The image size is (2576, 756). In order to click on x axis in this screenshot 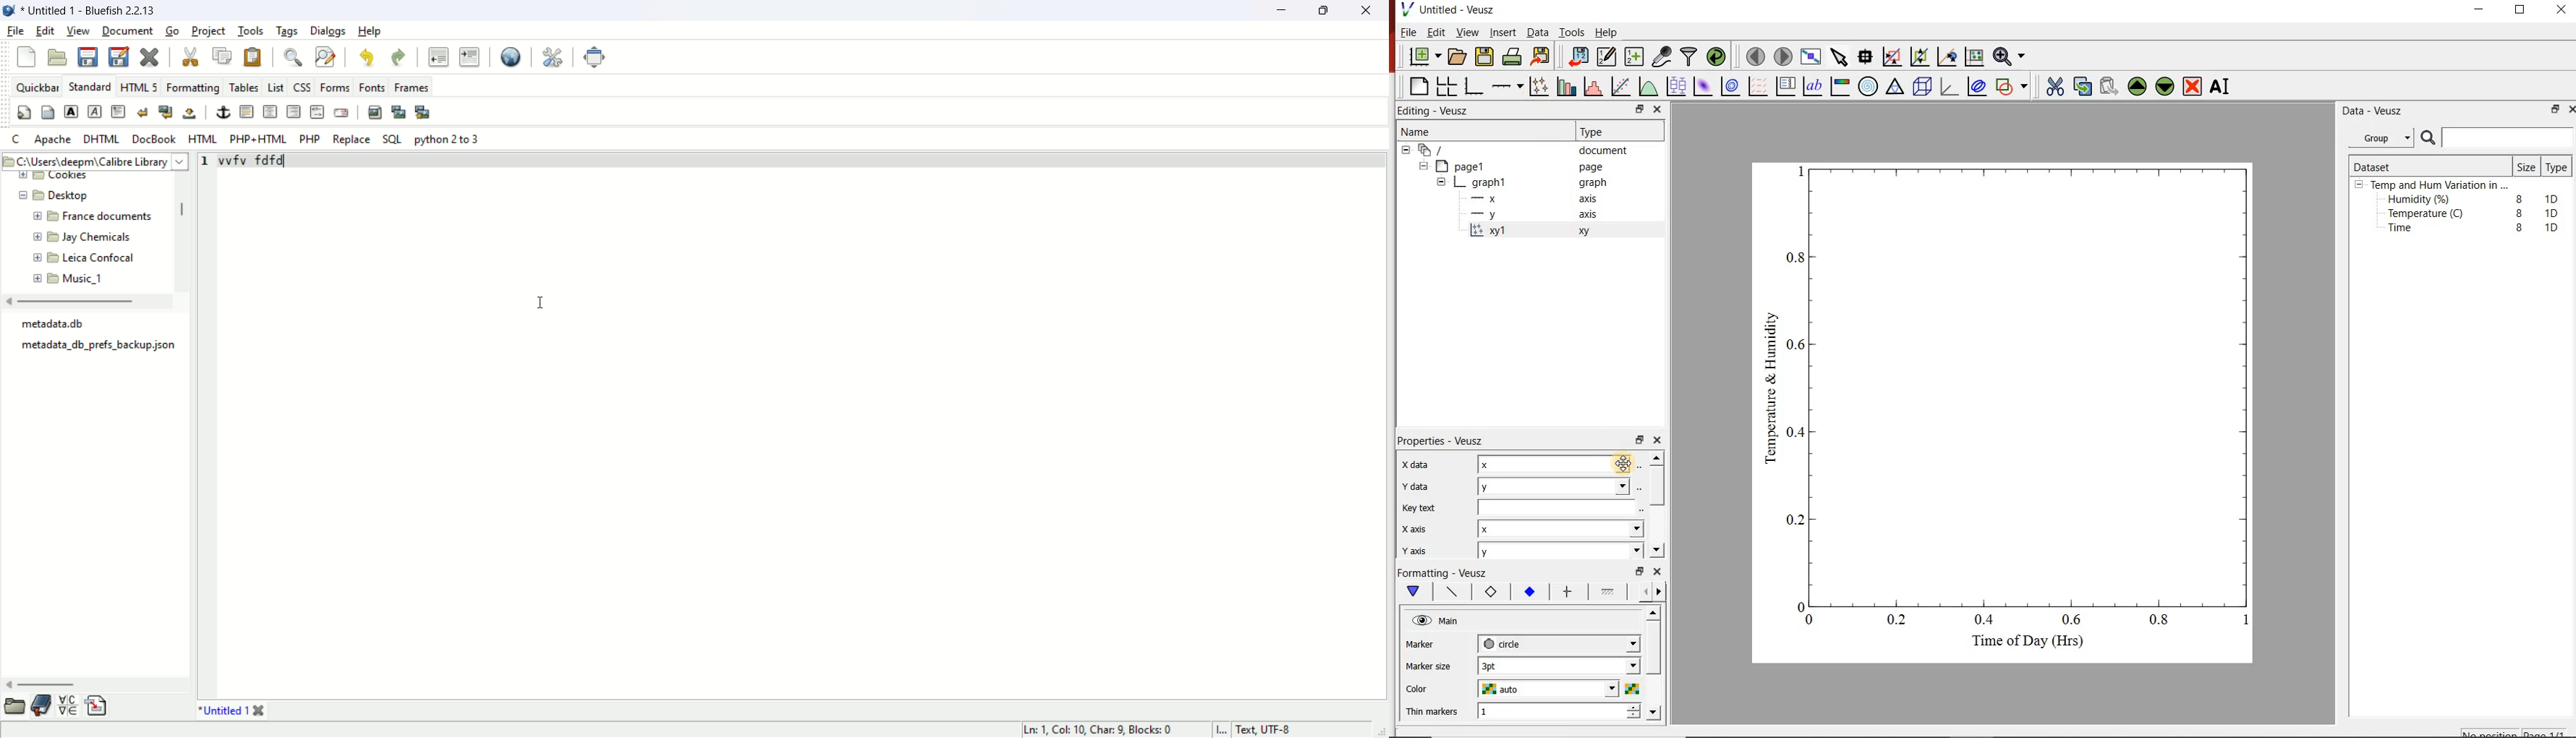, I will do `click(1423, 528)`.